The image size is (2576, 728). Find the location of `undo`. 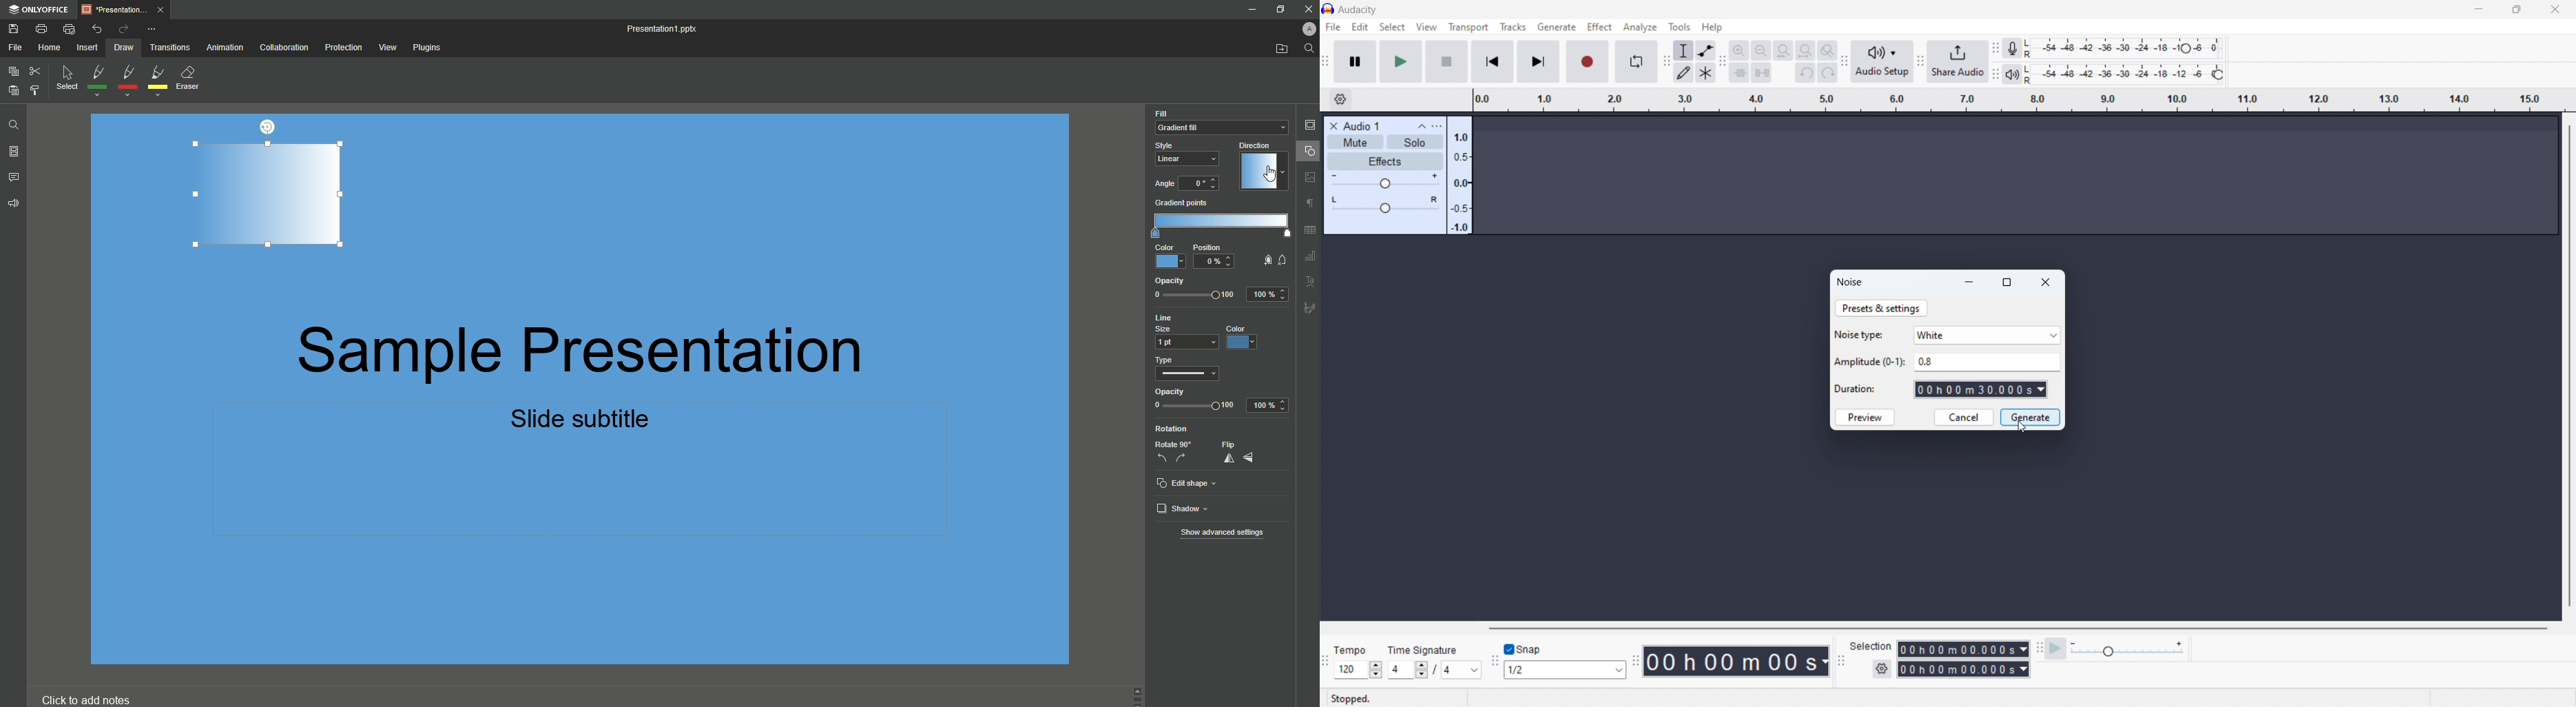

undo is located at coordinates (1805, 73).